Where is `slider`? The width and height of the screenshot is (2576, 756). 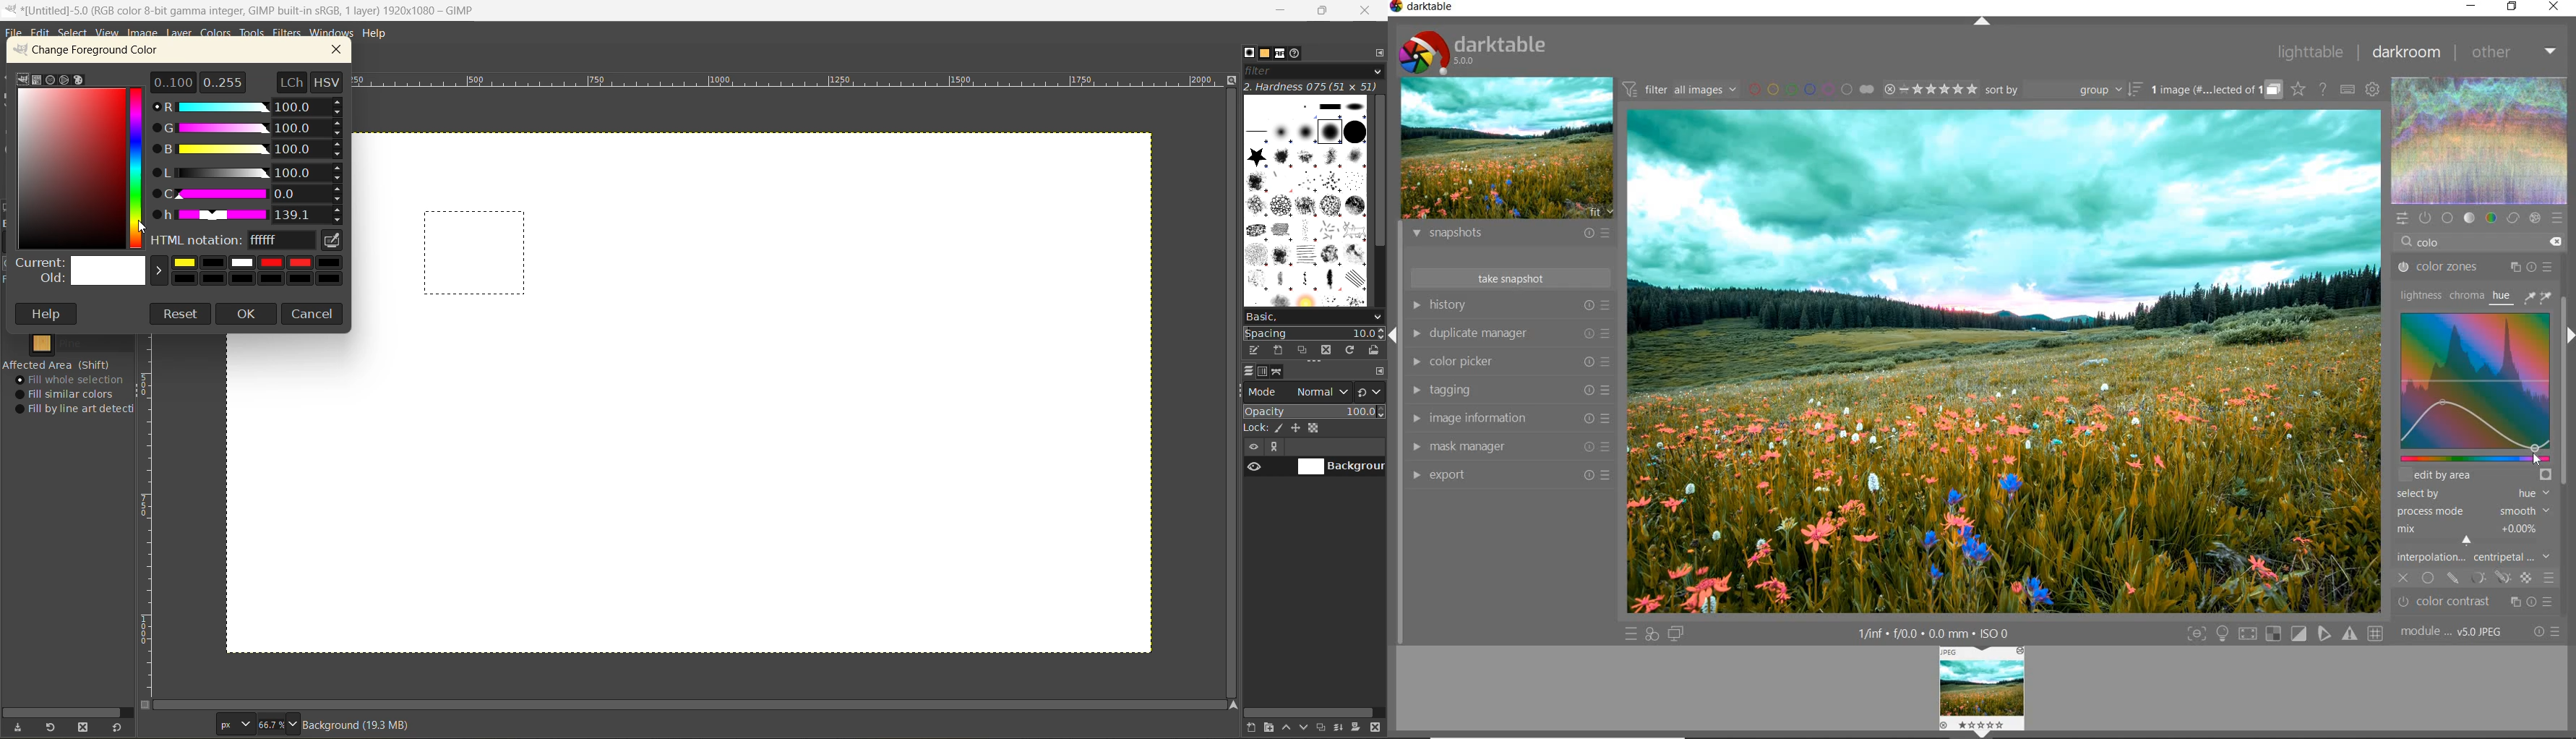
slider is located at coordinates (2474, 458).